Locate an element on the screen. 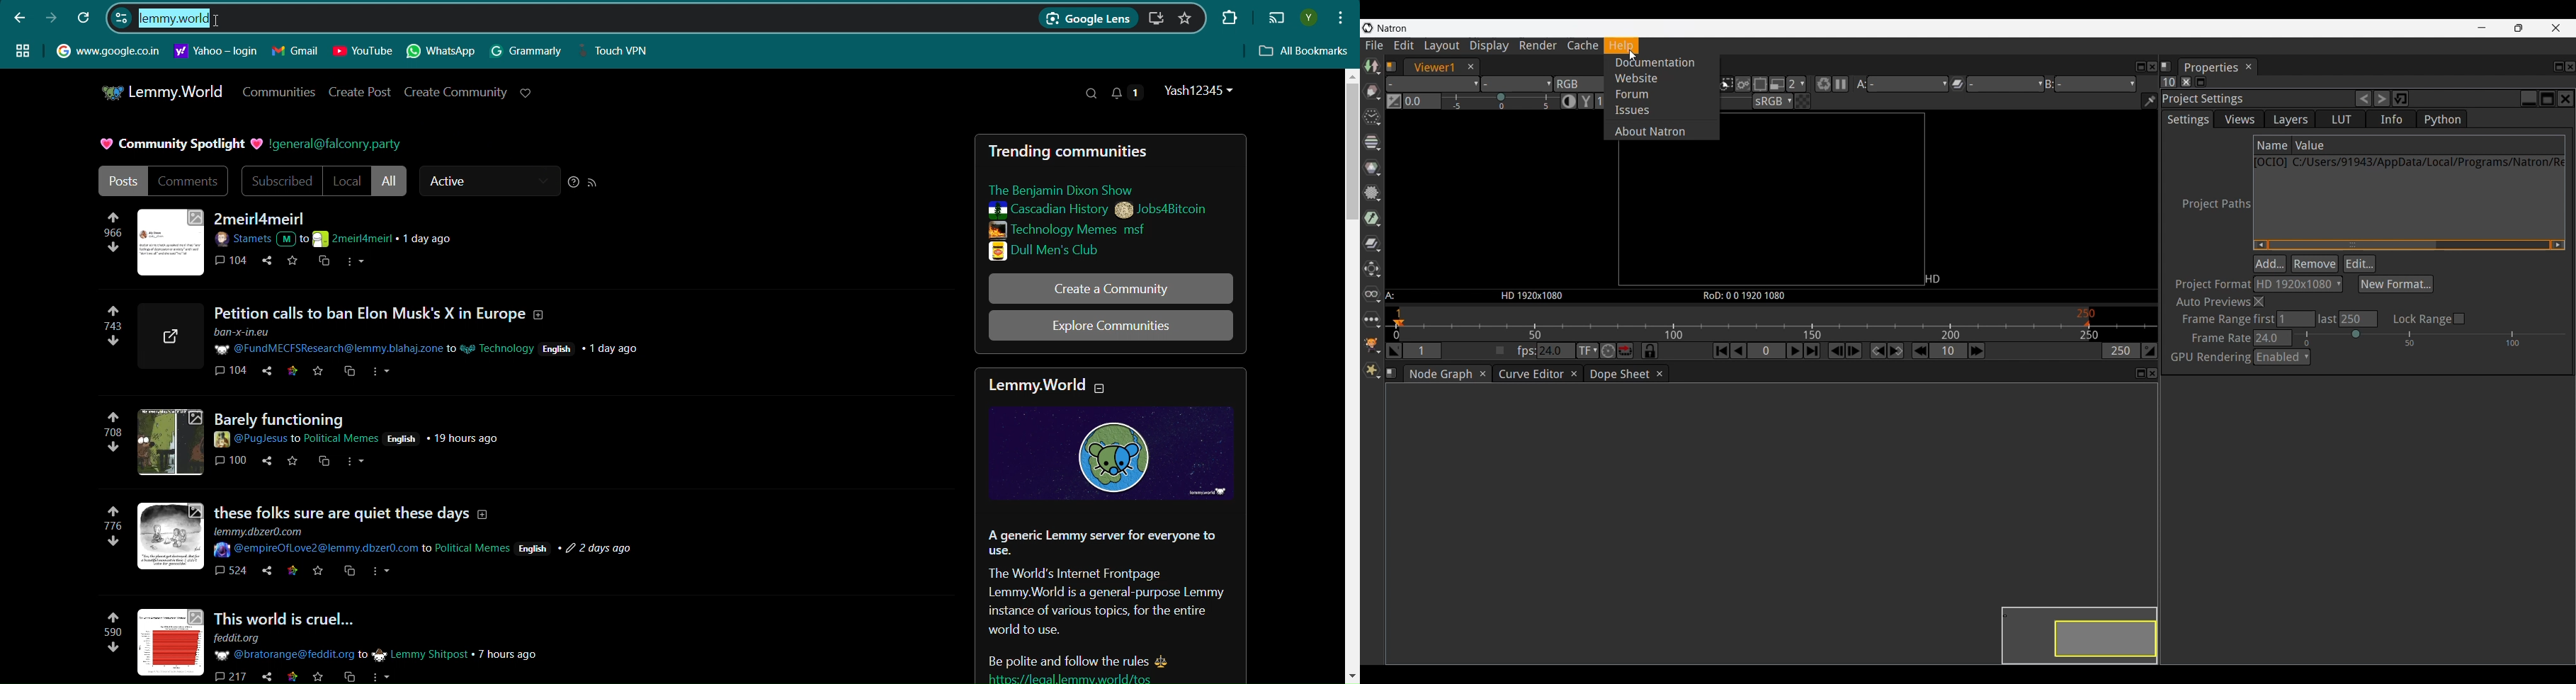 The image size is (2576, 700). Comments is located at coordinates (190, 181).